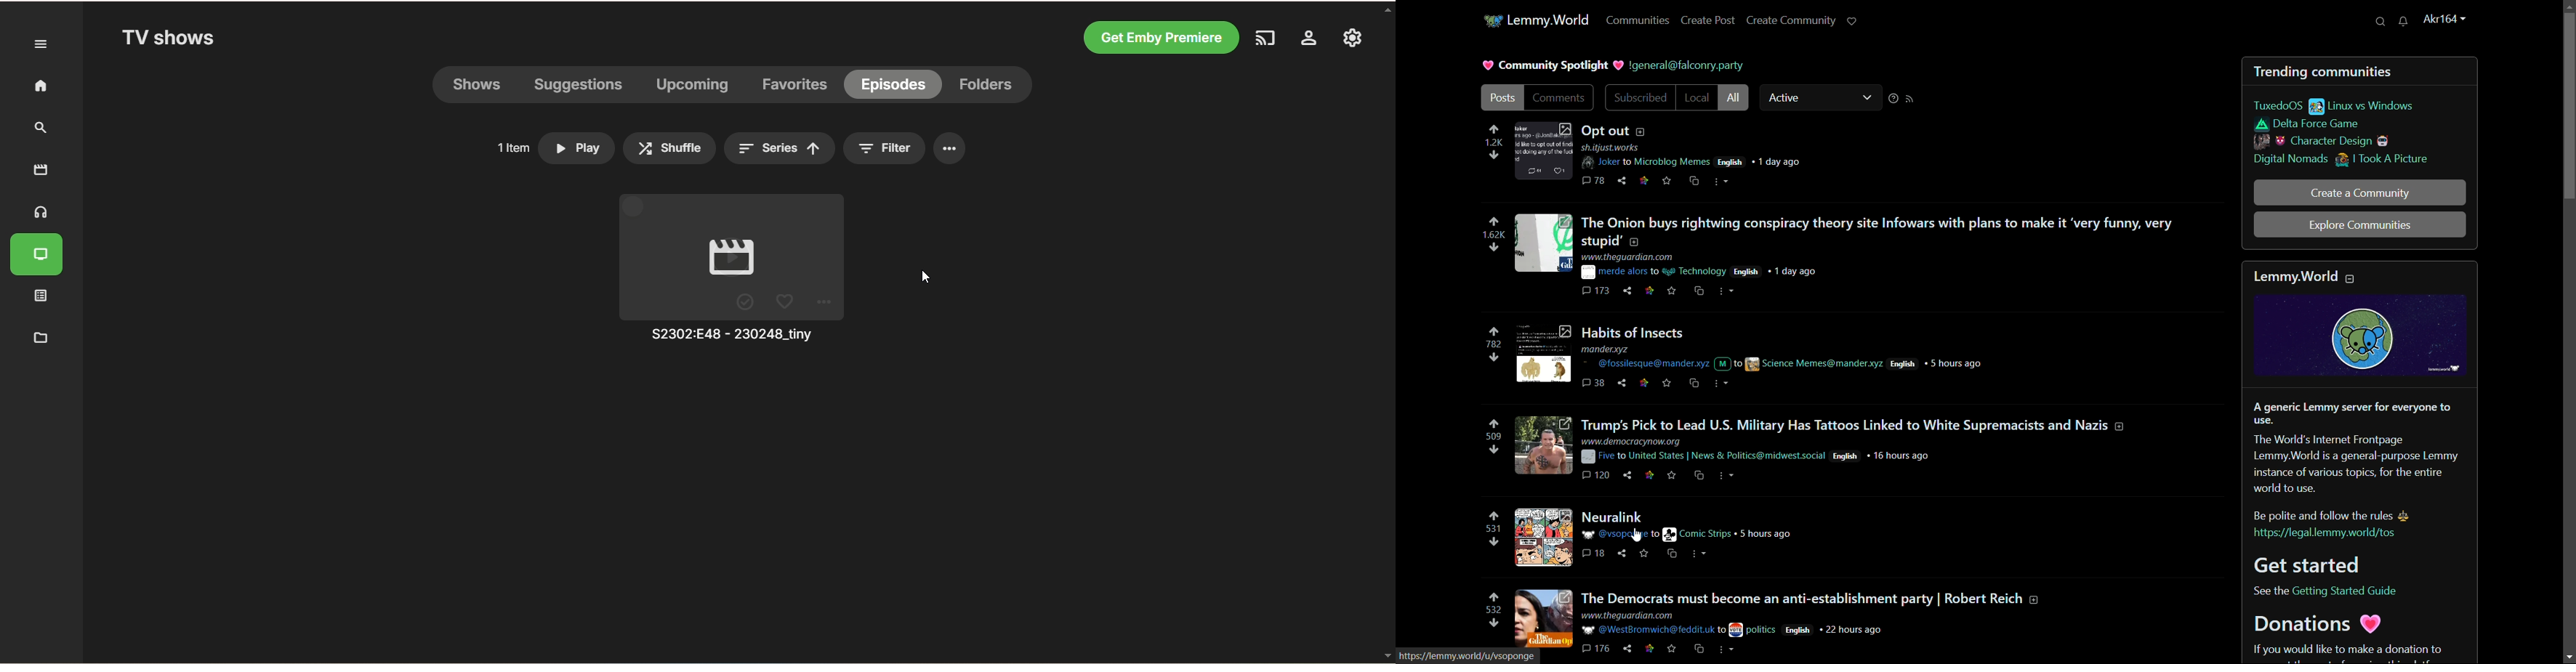  What do you see at coordinates (1650, 474) in the screenshot?
I see `link` at bounding box center [1650, 474].